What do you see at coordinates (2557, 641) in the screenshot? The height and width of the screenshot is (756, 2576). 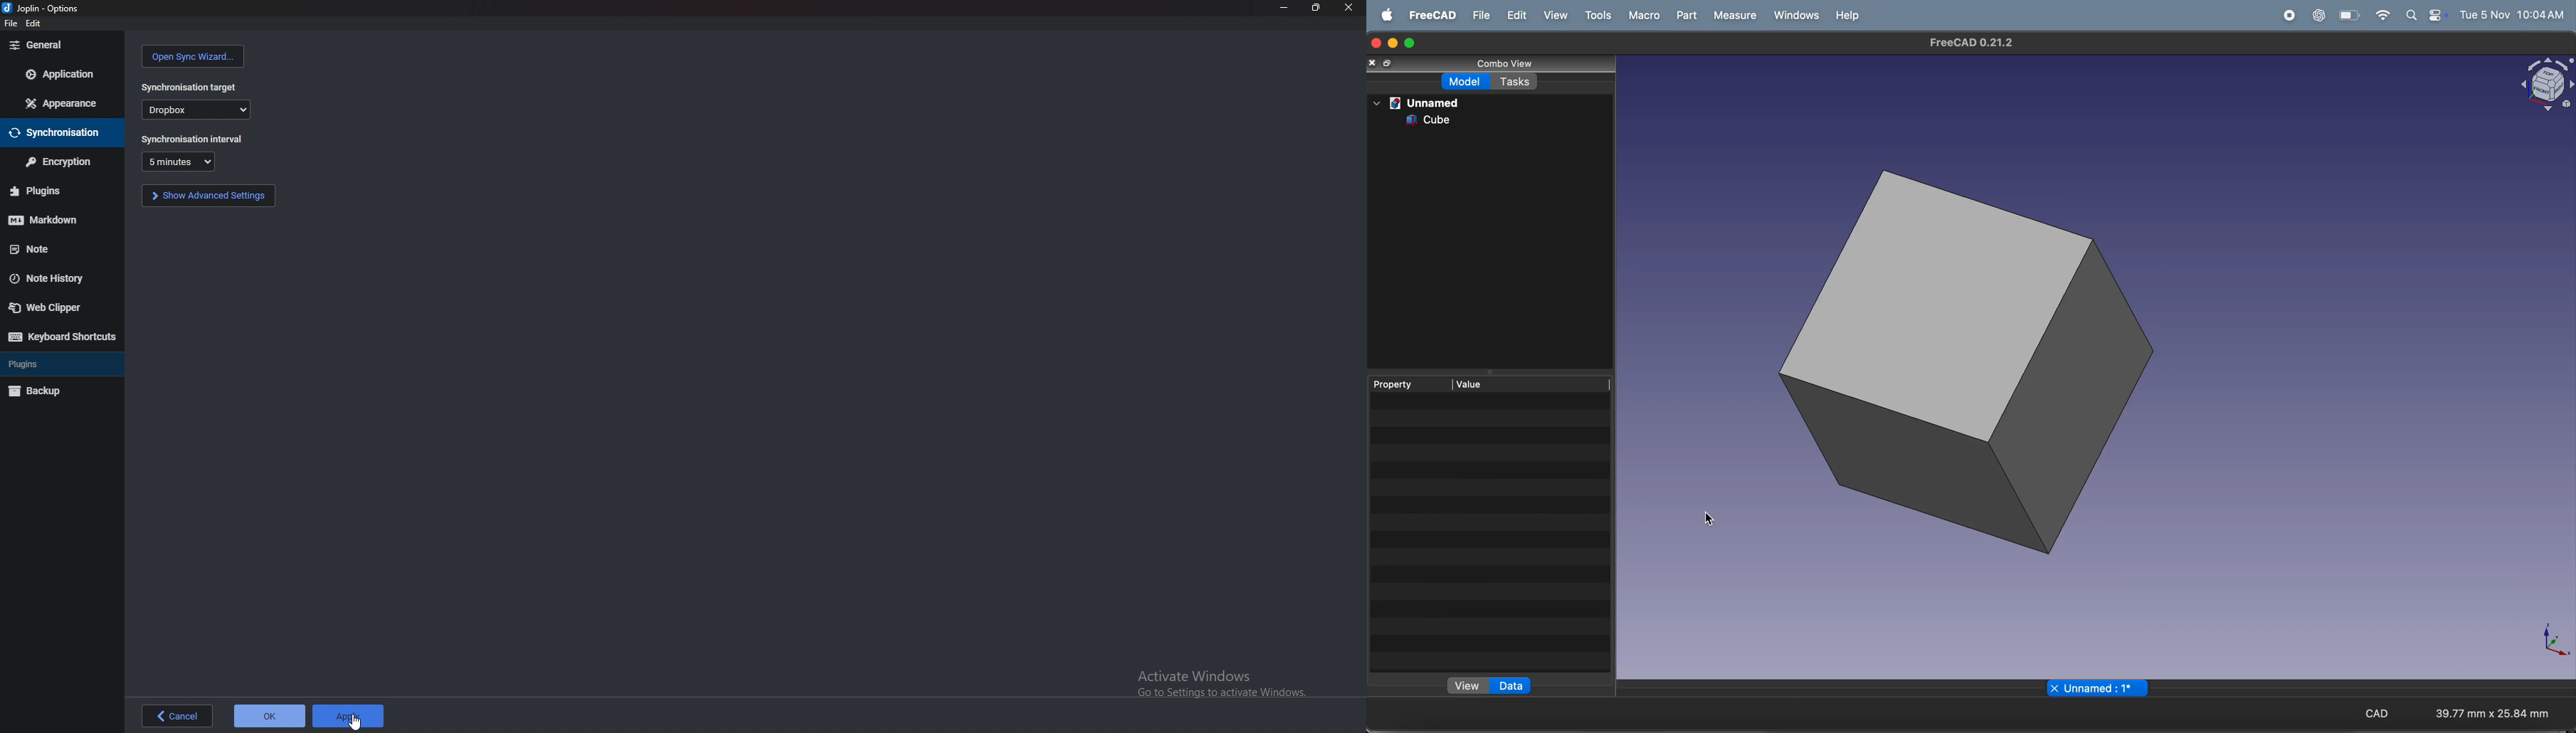 I see `axis compass` at bounding box center [2557, 641].